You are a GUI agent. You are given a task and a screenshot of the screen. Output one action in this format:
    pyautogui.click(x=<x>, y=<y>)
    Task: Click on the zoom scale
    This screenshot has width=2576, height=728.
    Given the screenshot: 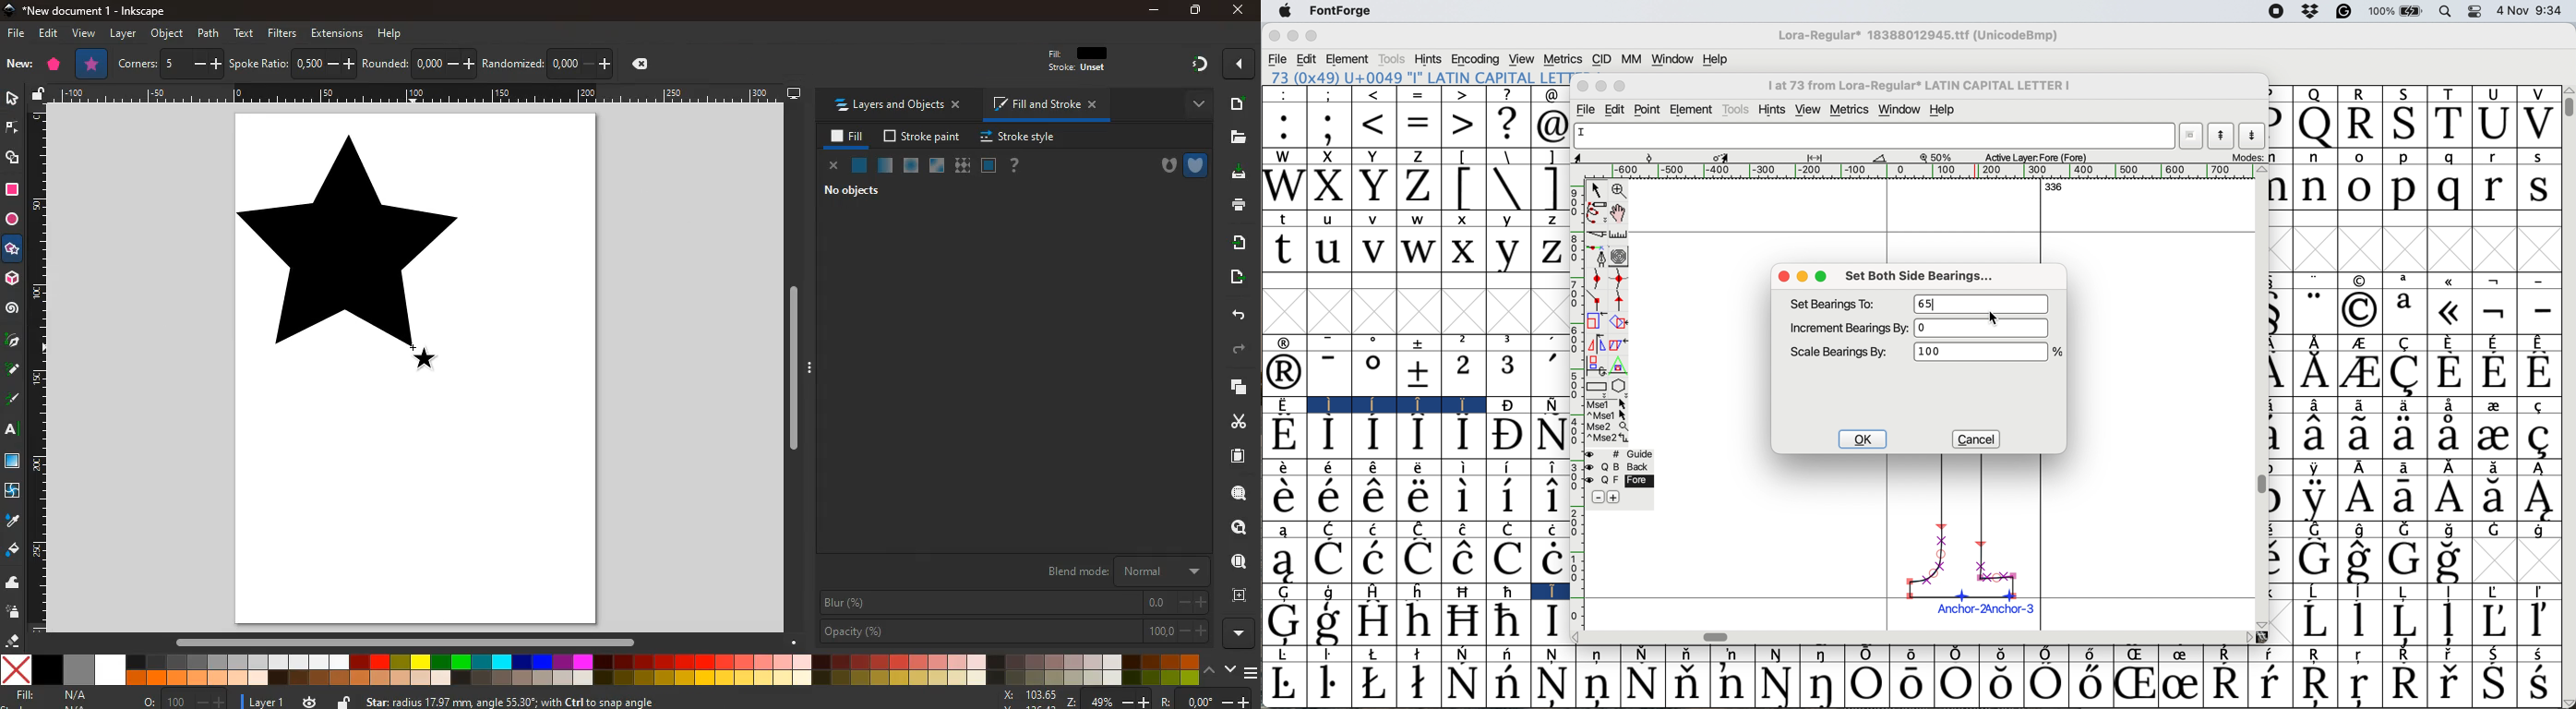 What is the action you would take?
    pyautogui.click(x=1939, y=158)
    